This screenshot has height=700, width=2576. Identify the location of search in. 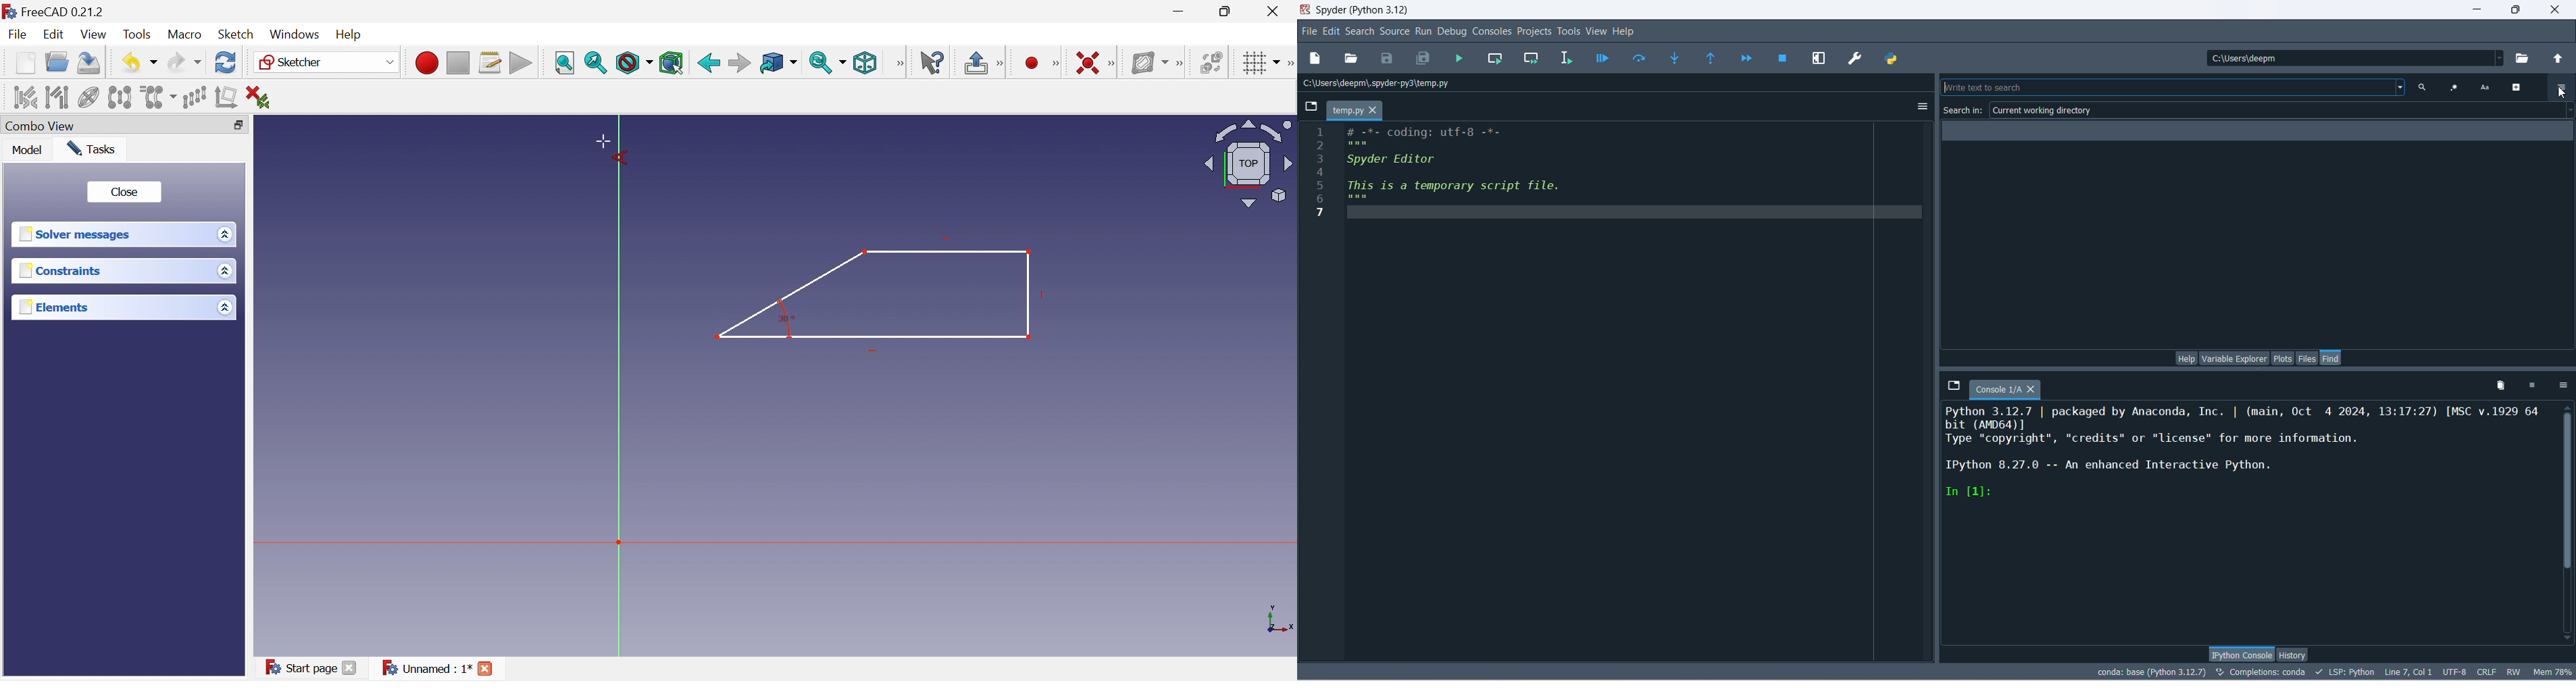
(1964, 110).